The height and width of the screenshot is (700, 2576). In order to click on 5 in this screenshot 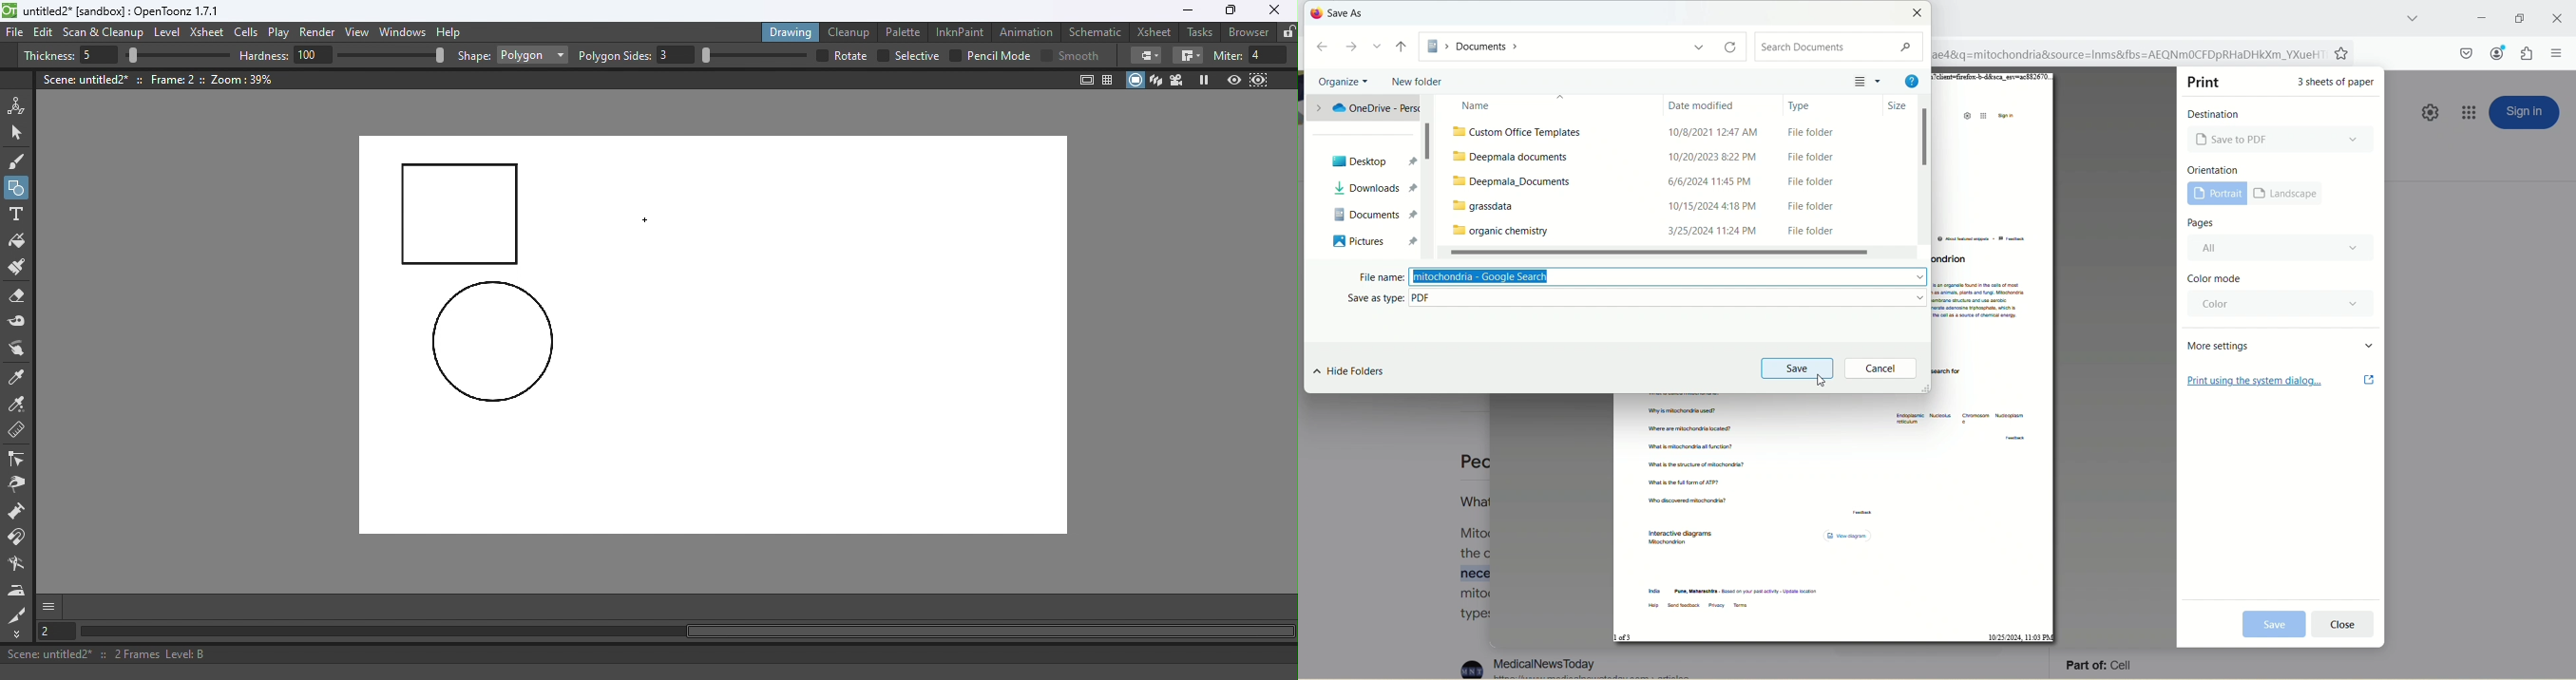, I will do `click(96, 56)`.